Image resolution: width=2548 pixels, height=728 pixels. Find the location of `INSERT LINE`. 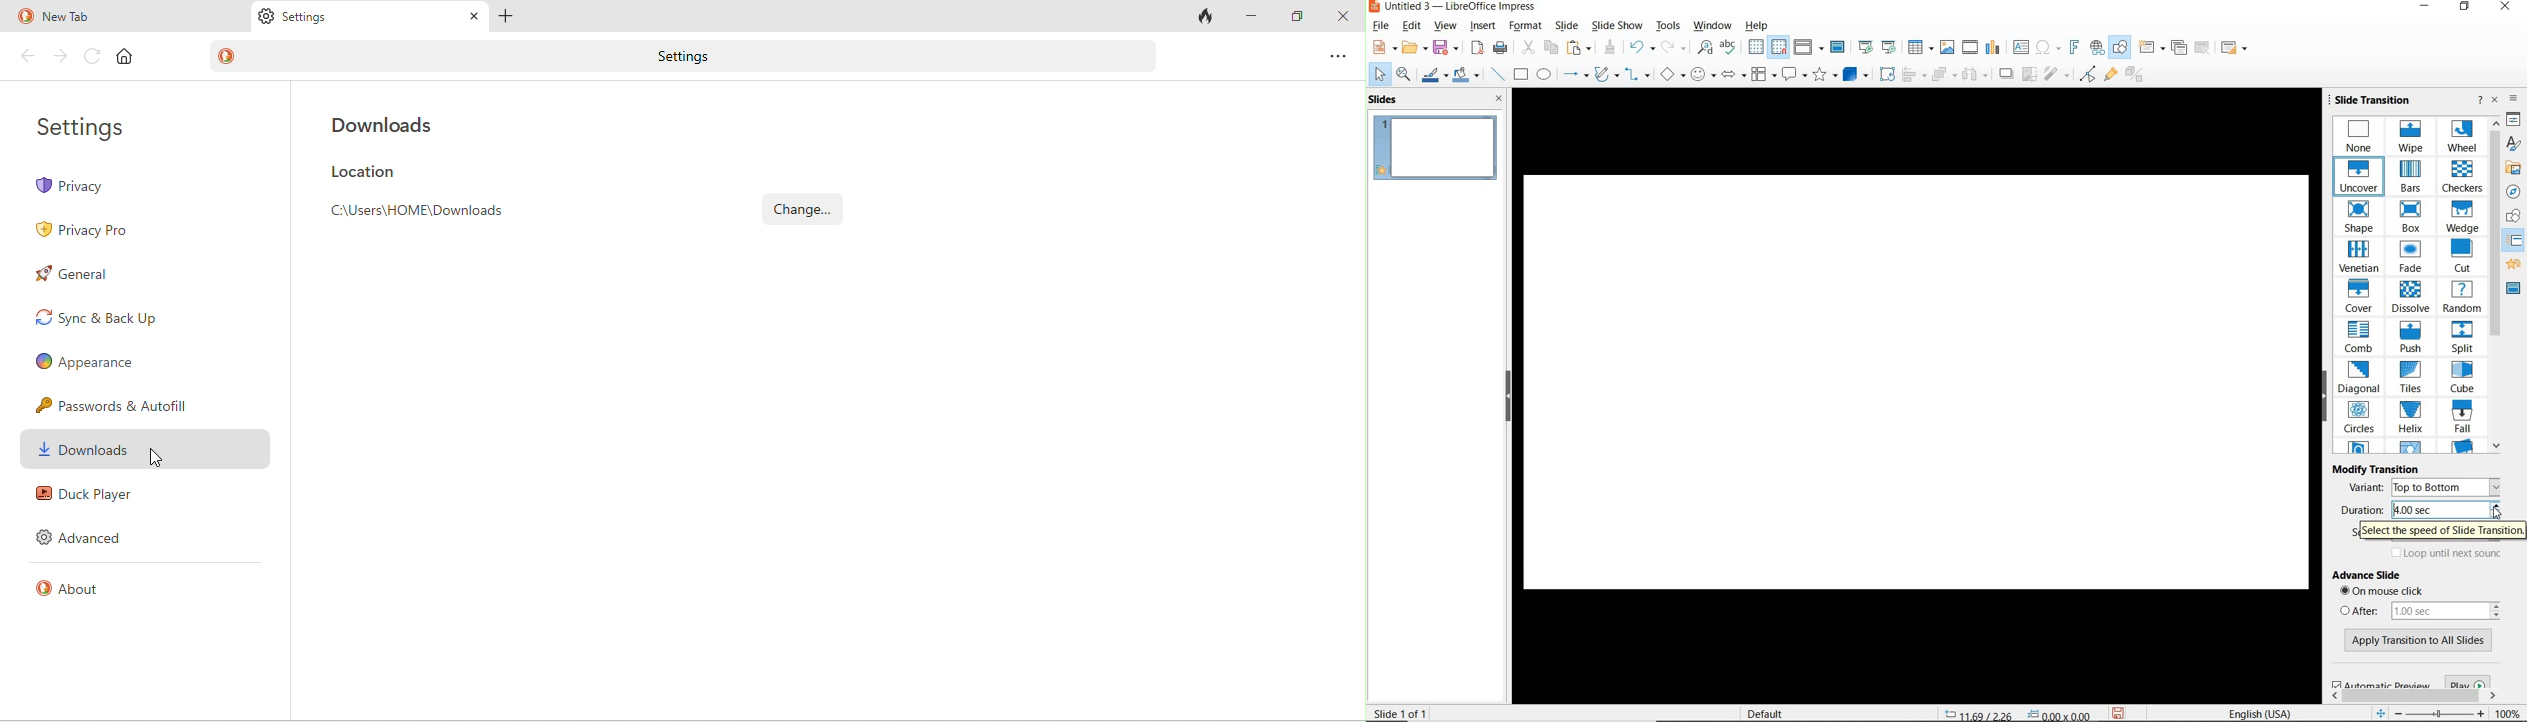

INSERT LINE is located at coordinates (1499, 75).